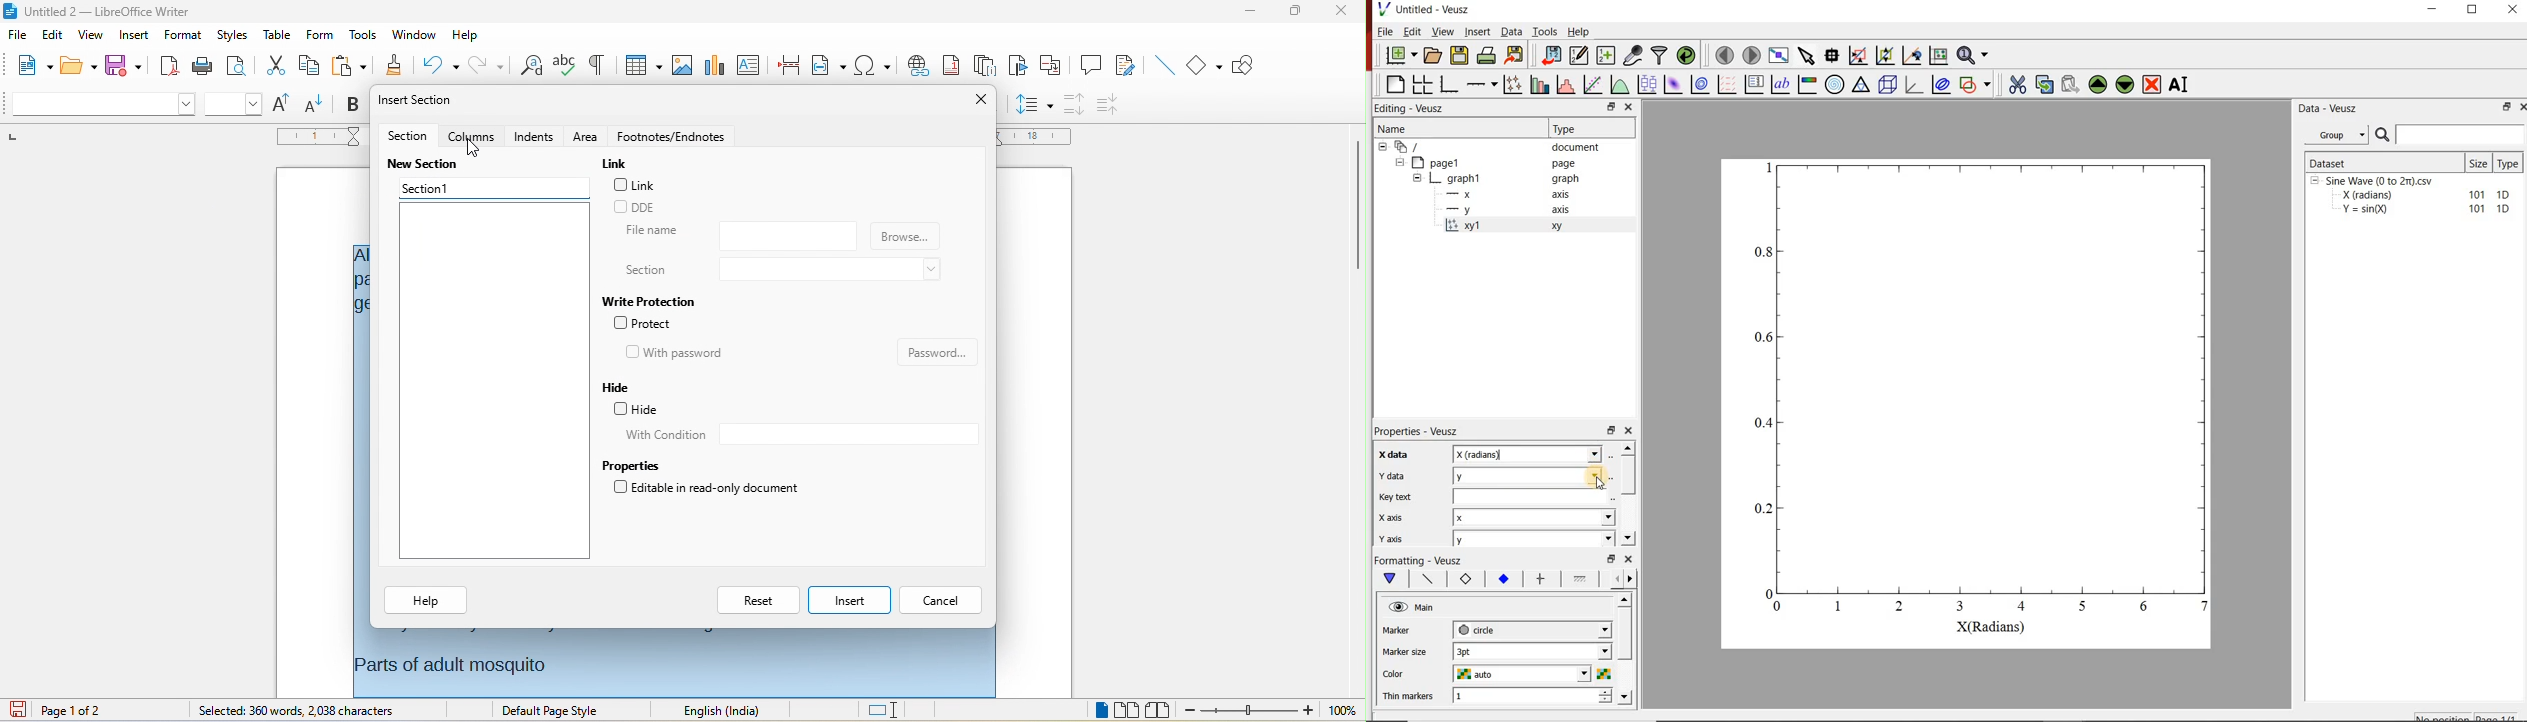 The height and width of the screenshot is (728, 2548). Describe the element at coordinates (739, 237) in the screenshot. I see `file name` at that location.